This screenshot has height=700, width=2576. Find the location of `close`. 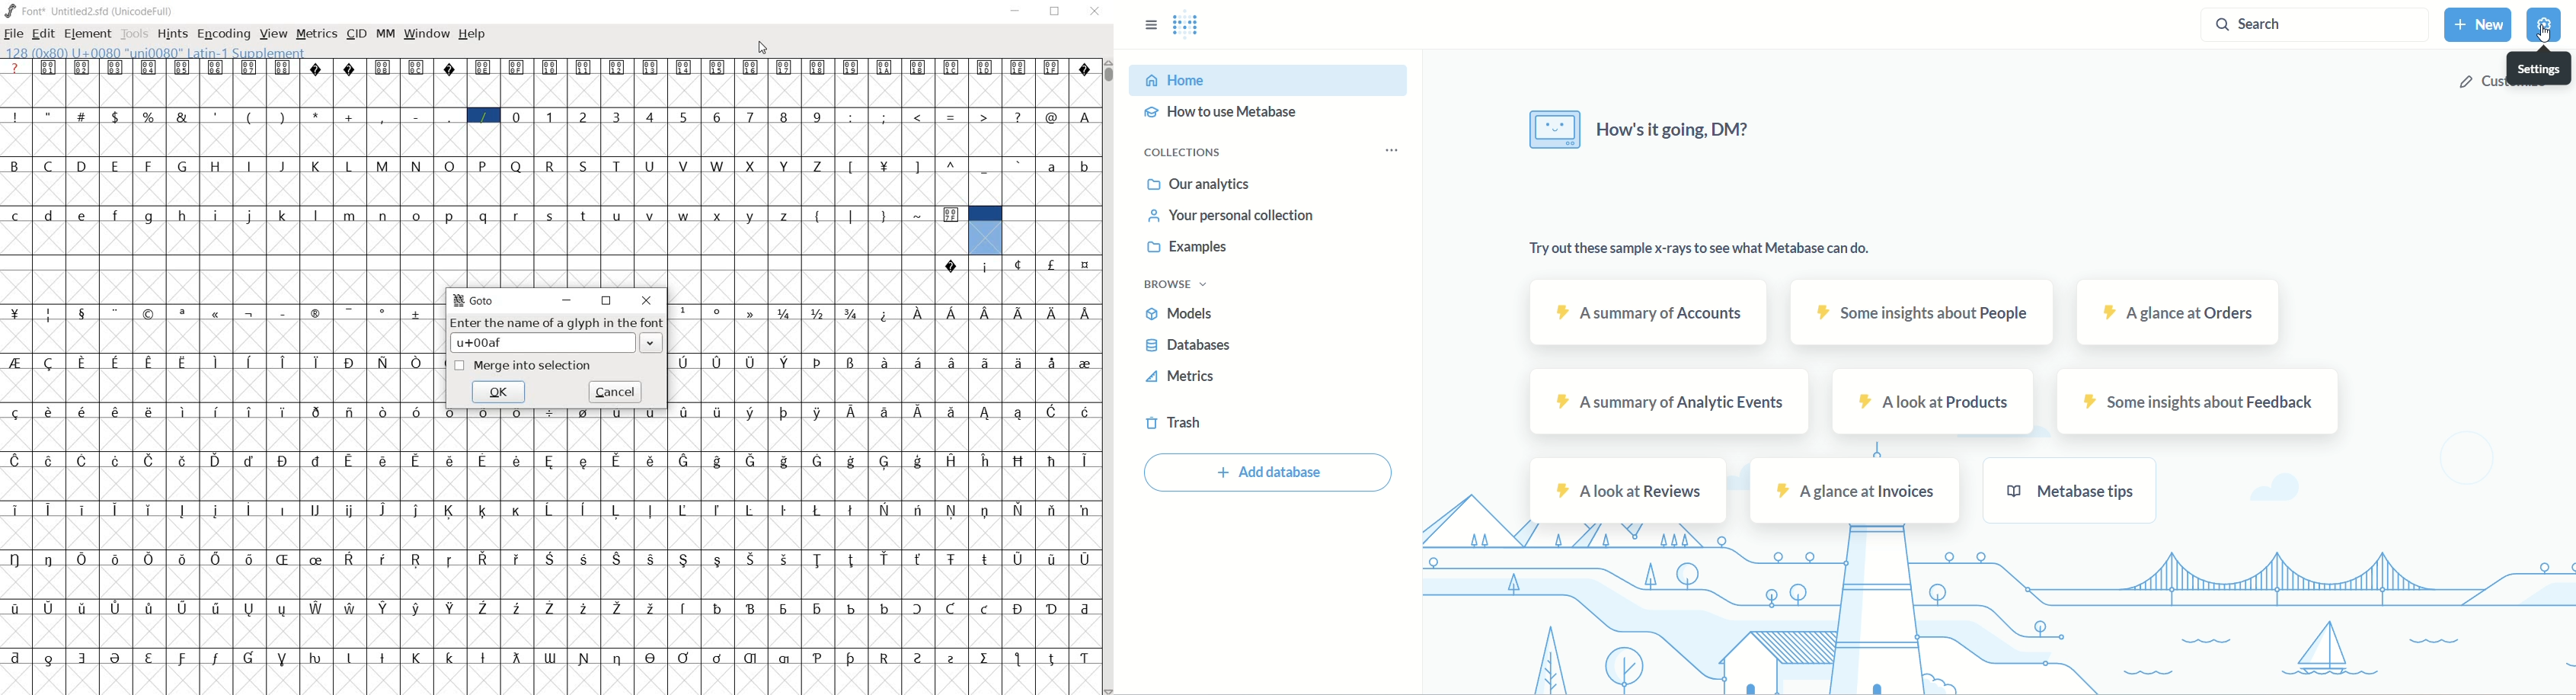

close is located at coordinates (645, 299).